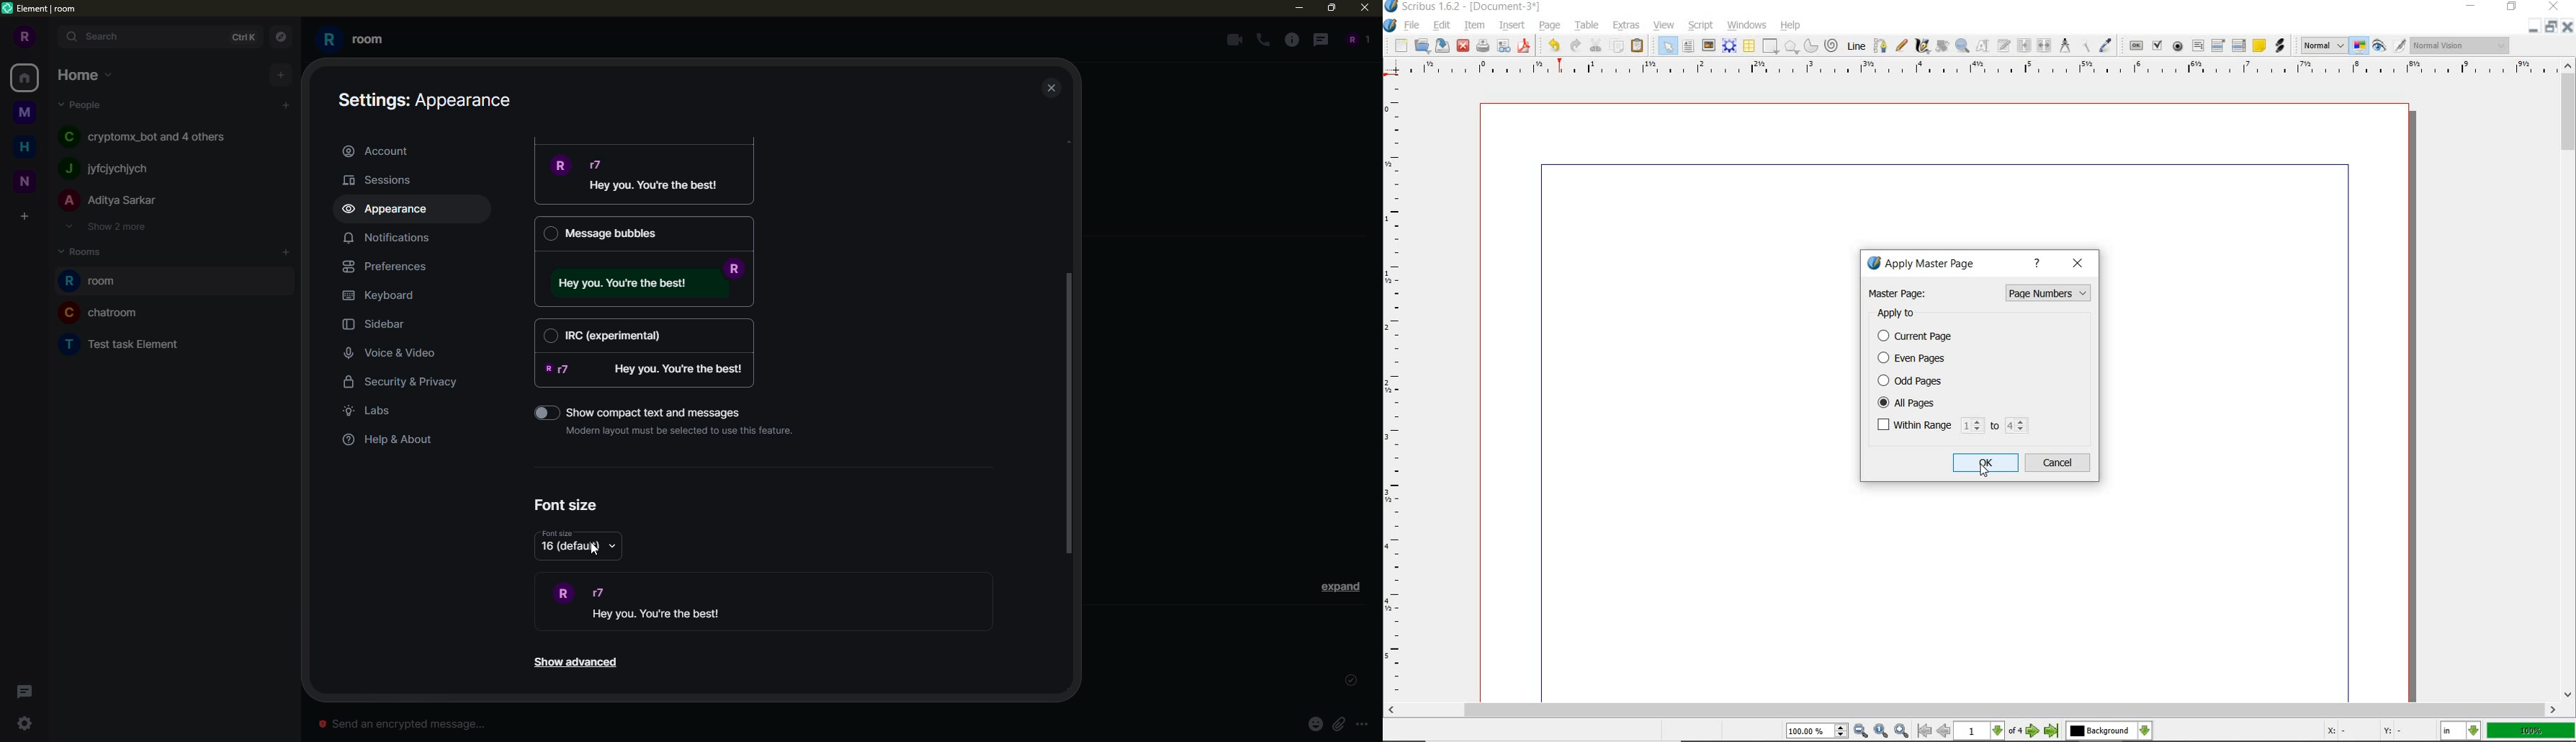 This screenshot has height=756, width=2576. I want to click on table, so click(1586, 26).